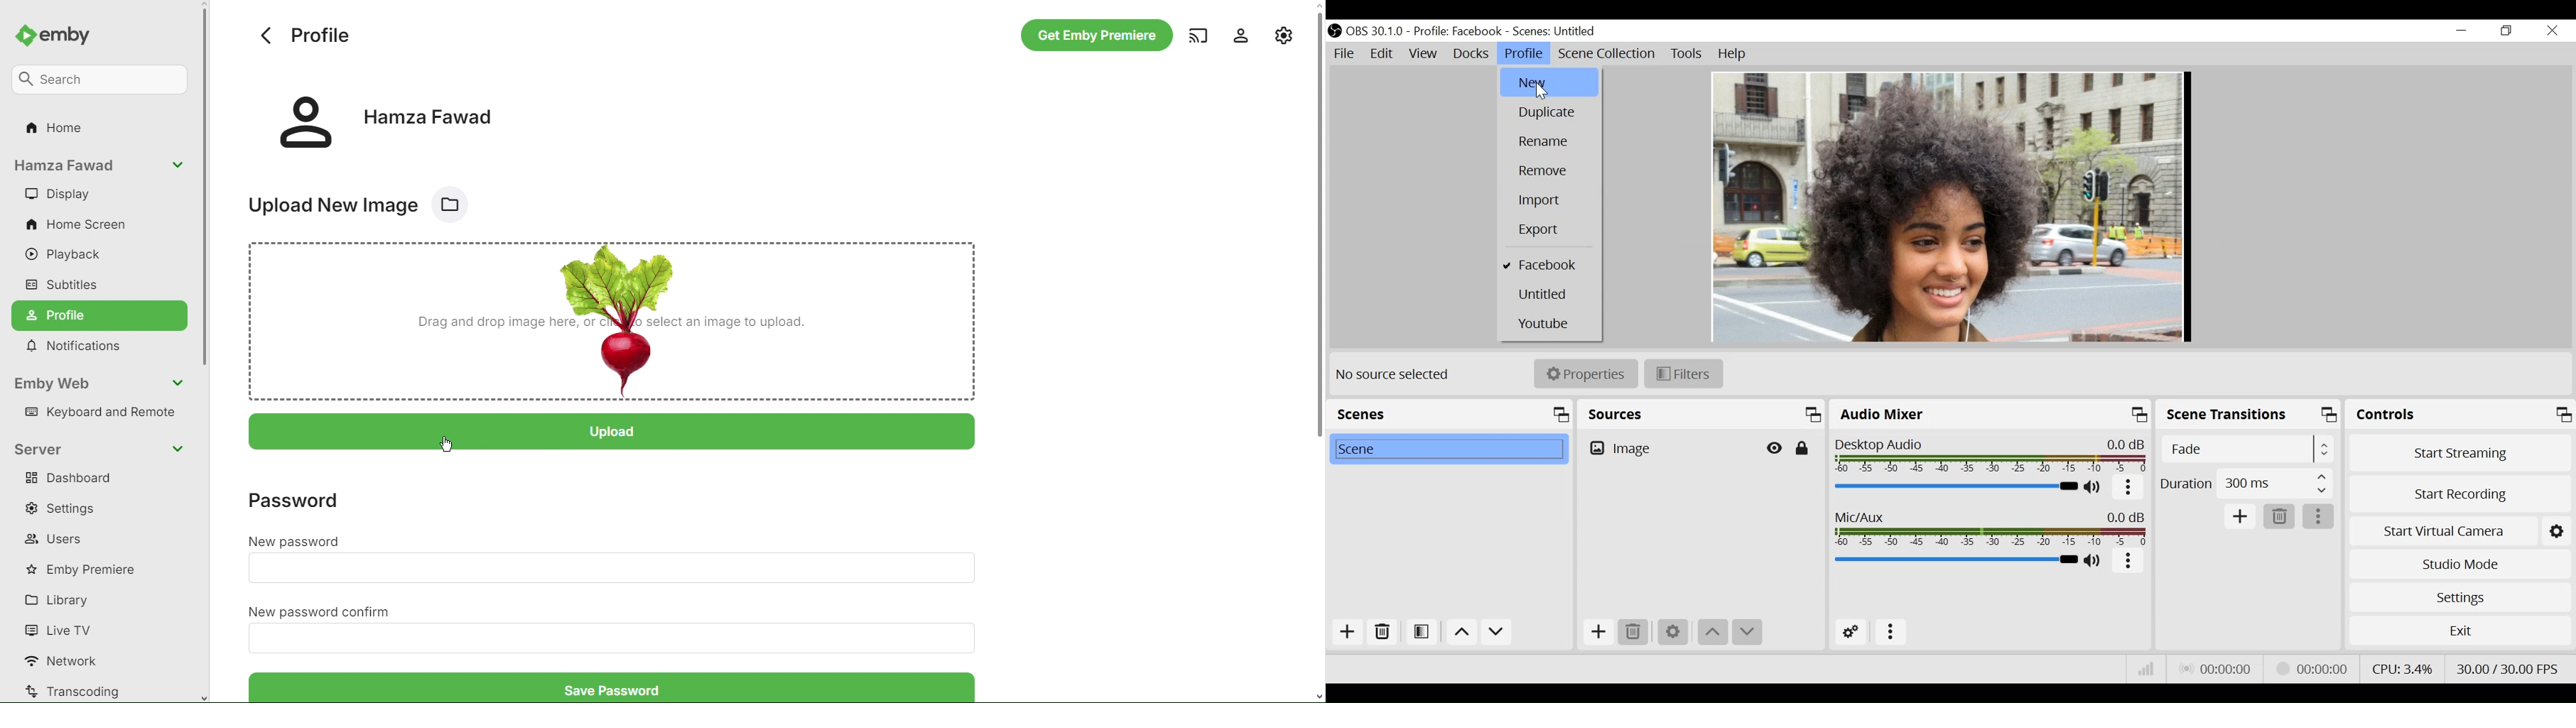 This screenshot has height=728, width=2576. What do you see at coordinates (1344, 633) in the screenshot?
I see `Add` at bounding box center [1344, 633].